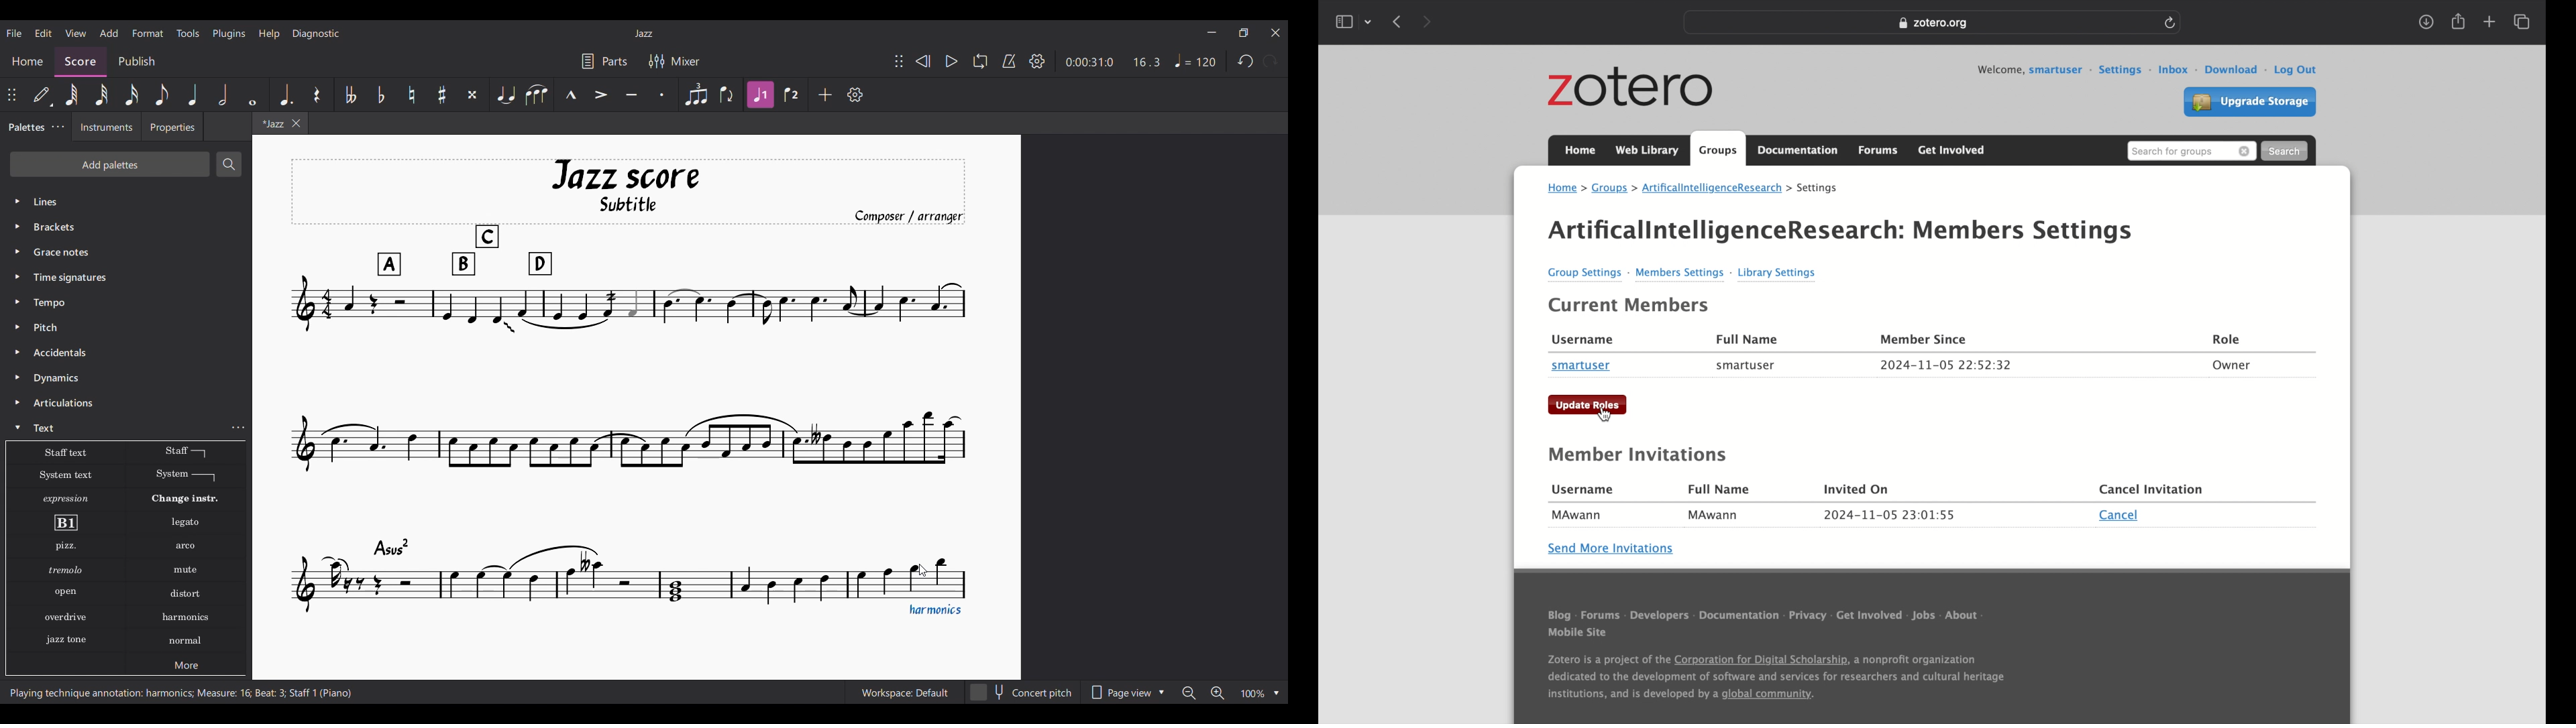 This screenshot has height=728, width=2576. Describe the element at coordinates (186, 476) in the screenshot. I see `System` at that location.